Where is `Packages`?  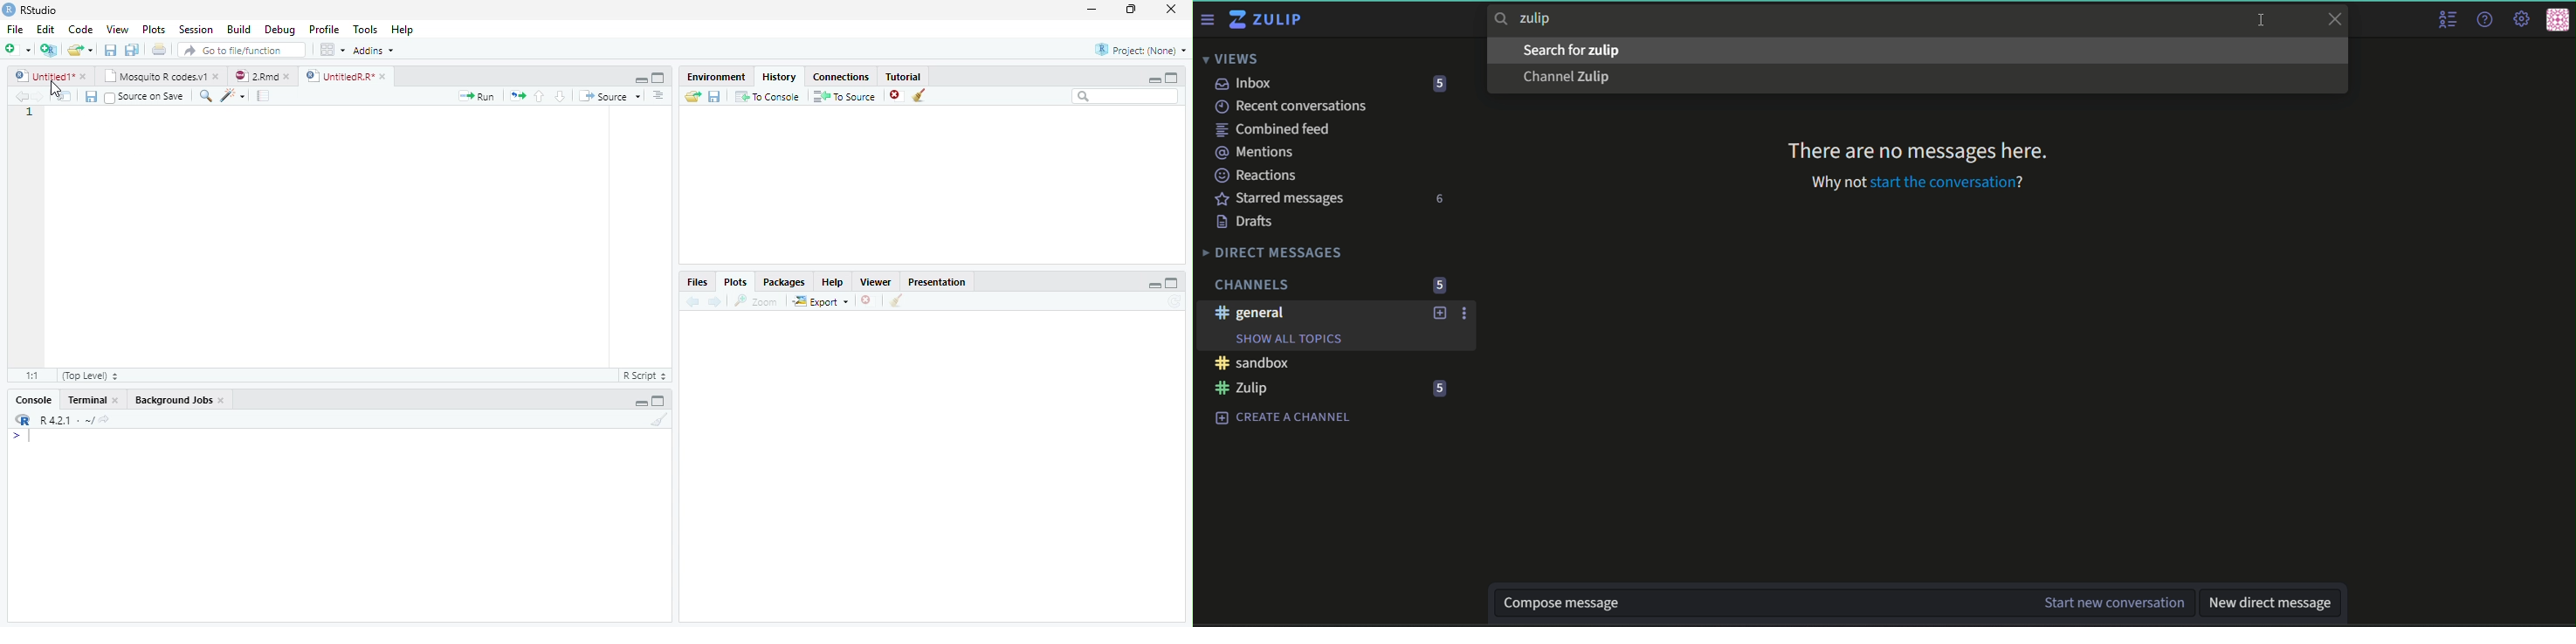
Packages is located at coordinates (782, 281).